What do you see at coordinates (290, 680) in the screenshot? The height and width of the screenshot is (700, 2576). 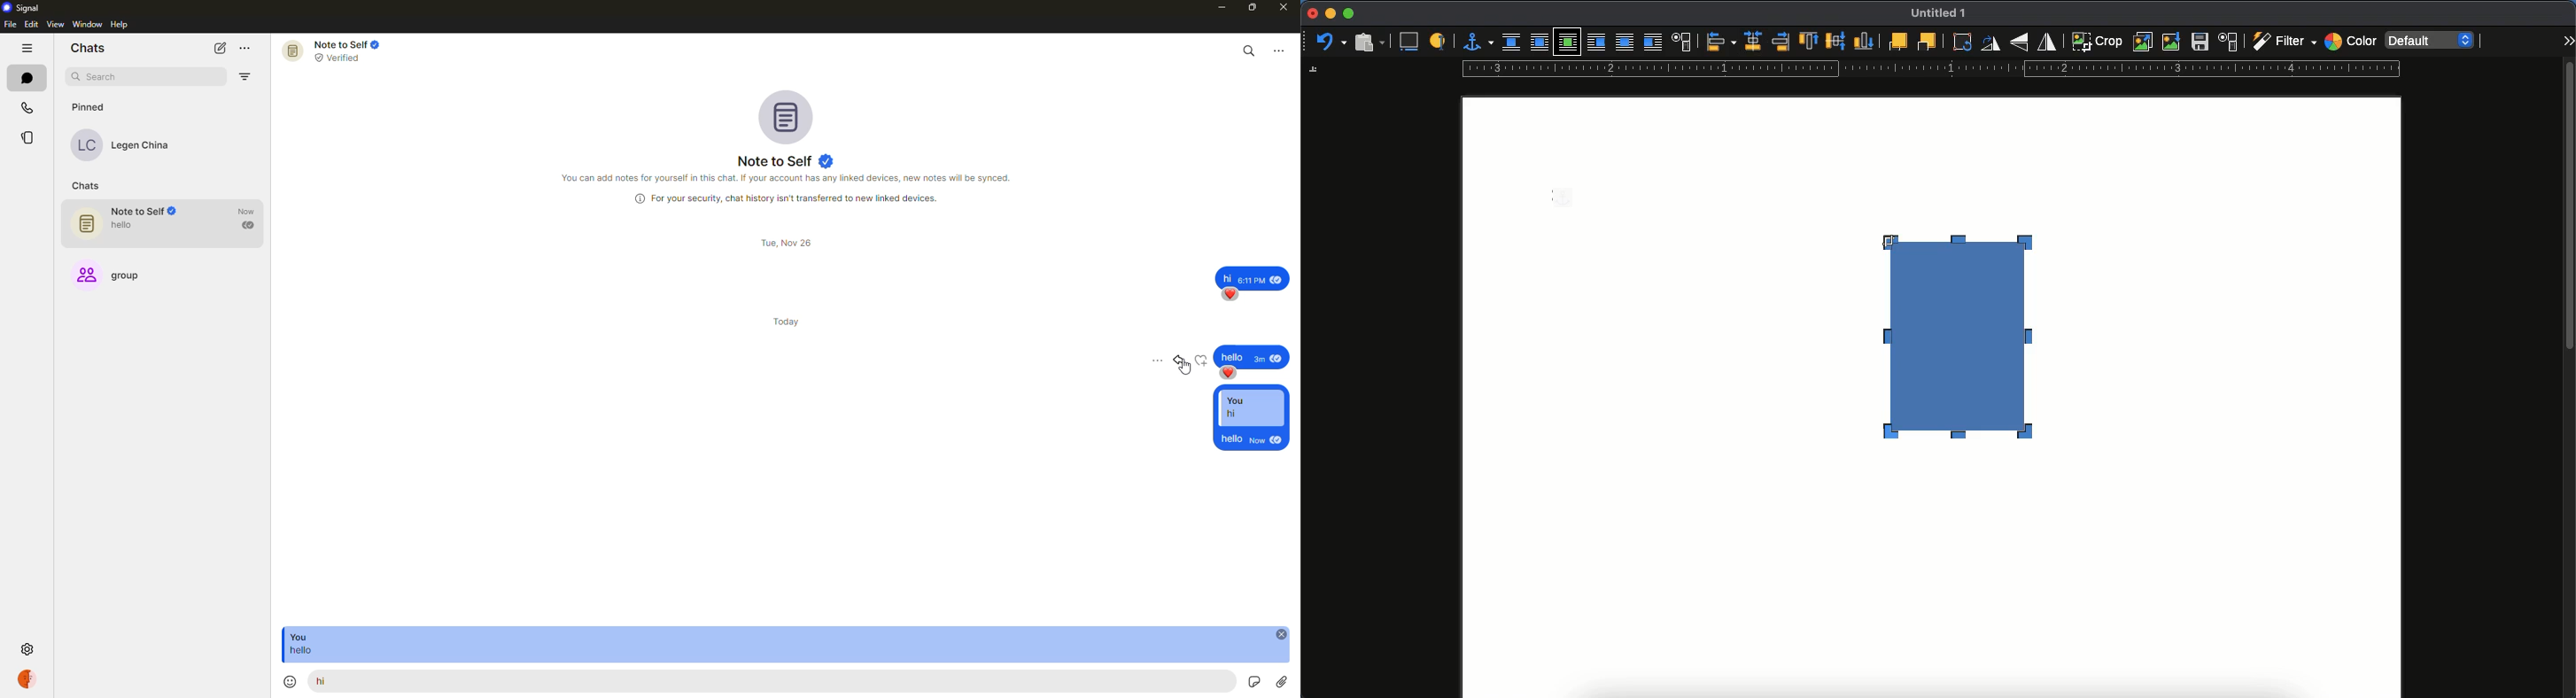 I see `emoji` at bounding box center [290, 680].